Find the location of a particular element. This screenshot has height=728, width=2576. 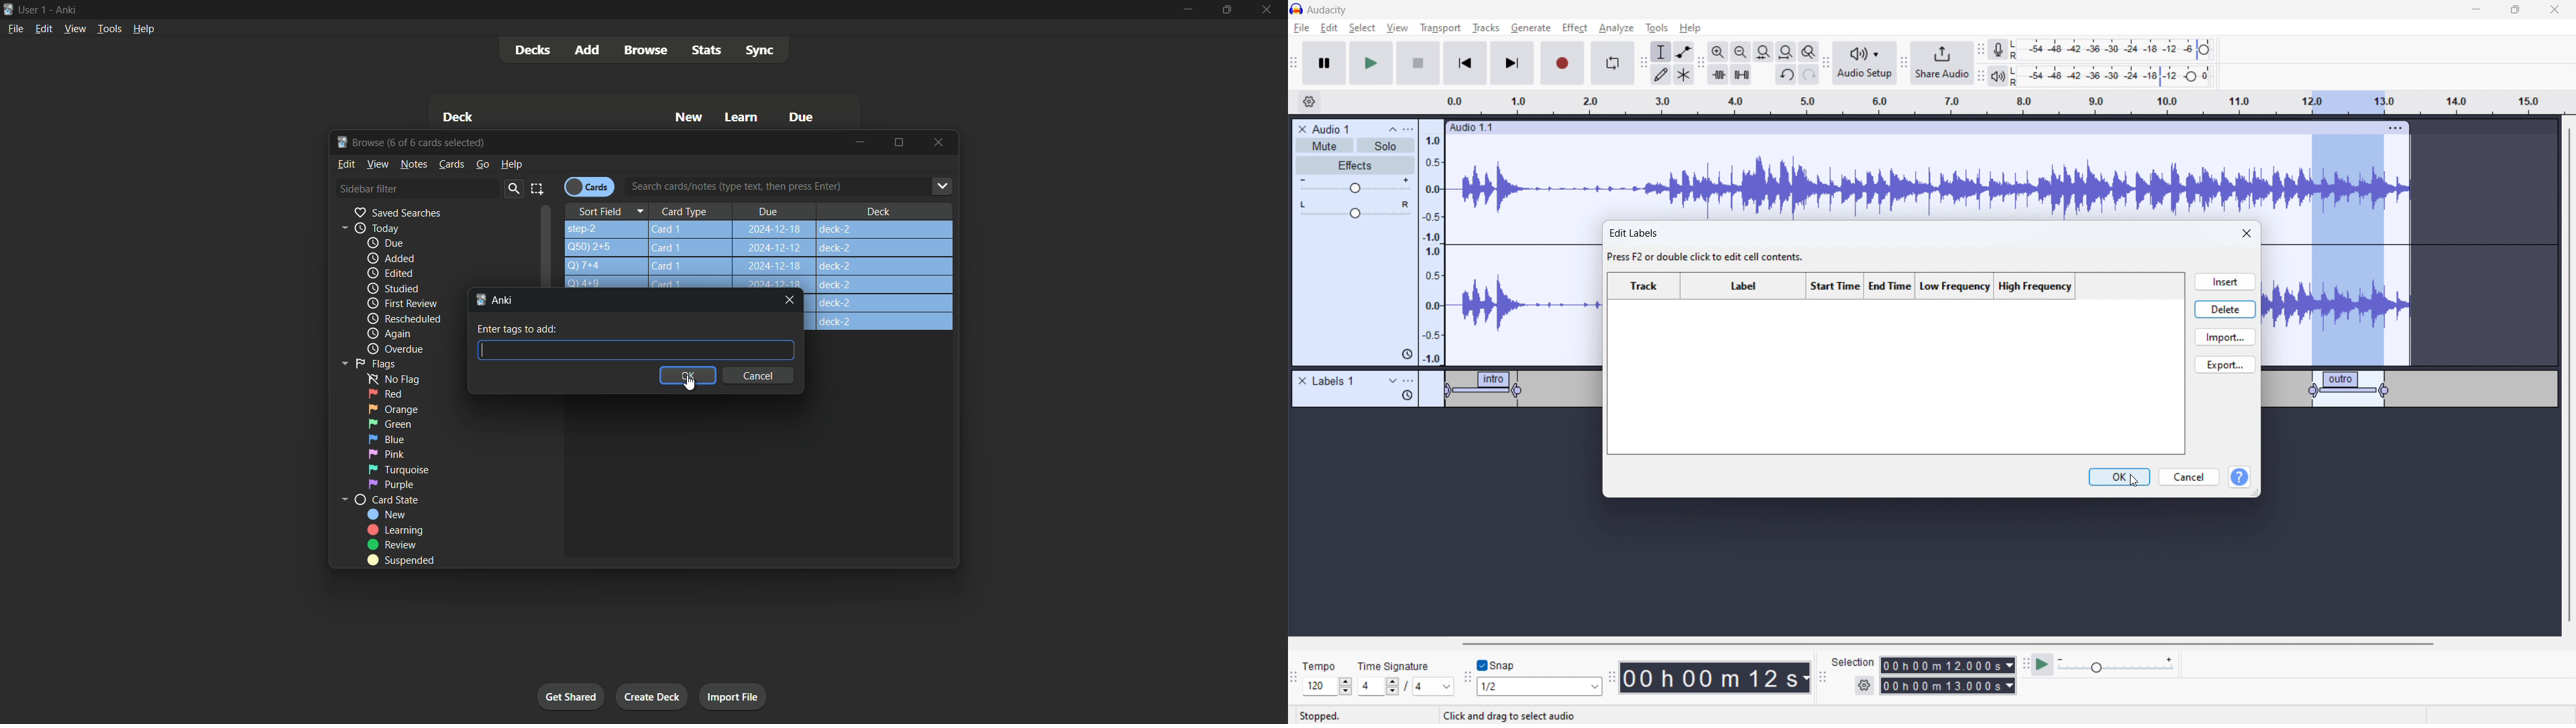

Card Type is located at coordinates (691, 211).